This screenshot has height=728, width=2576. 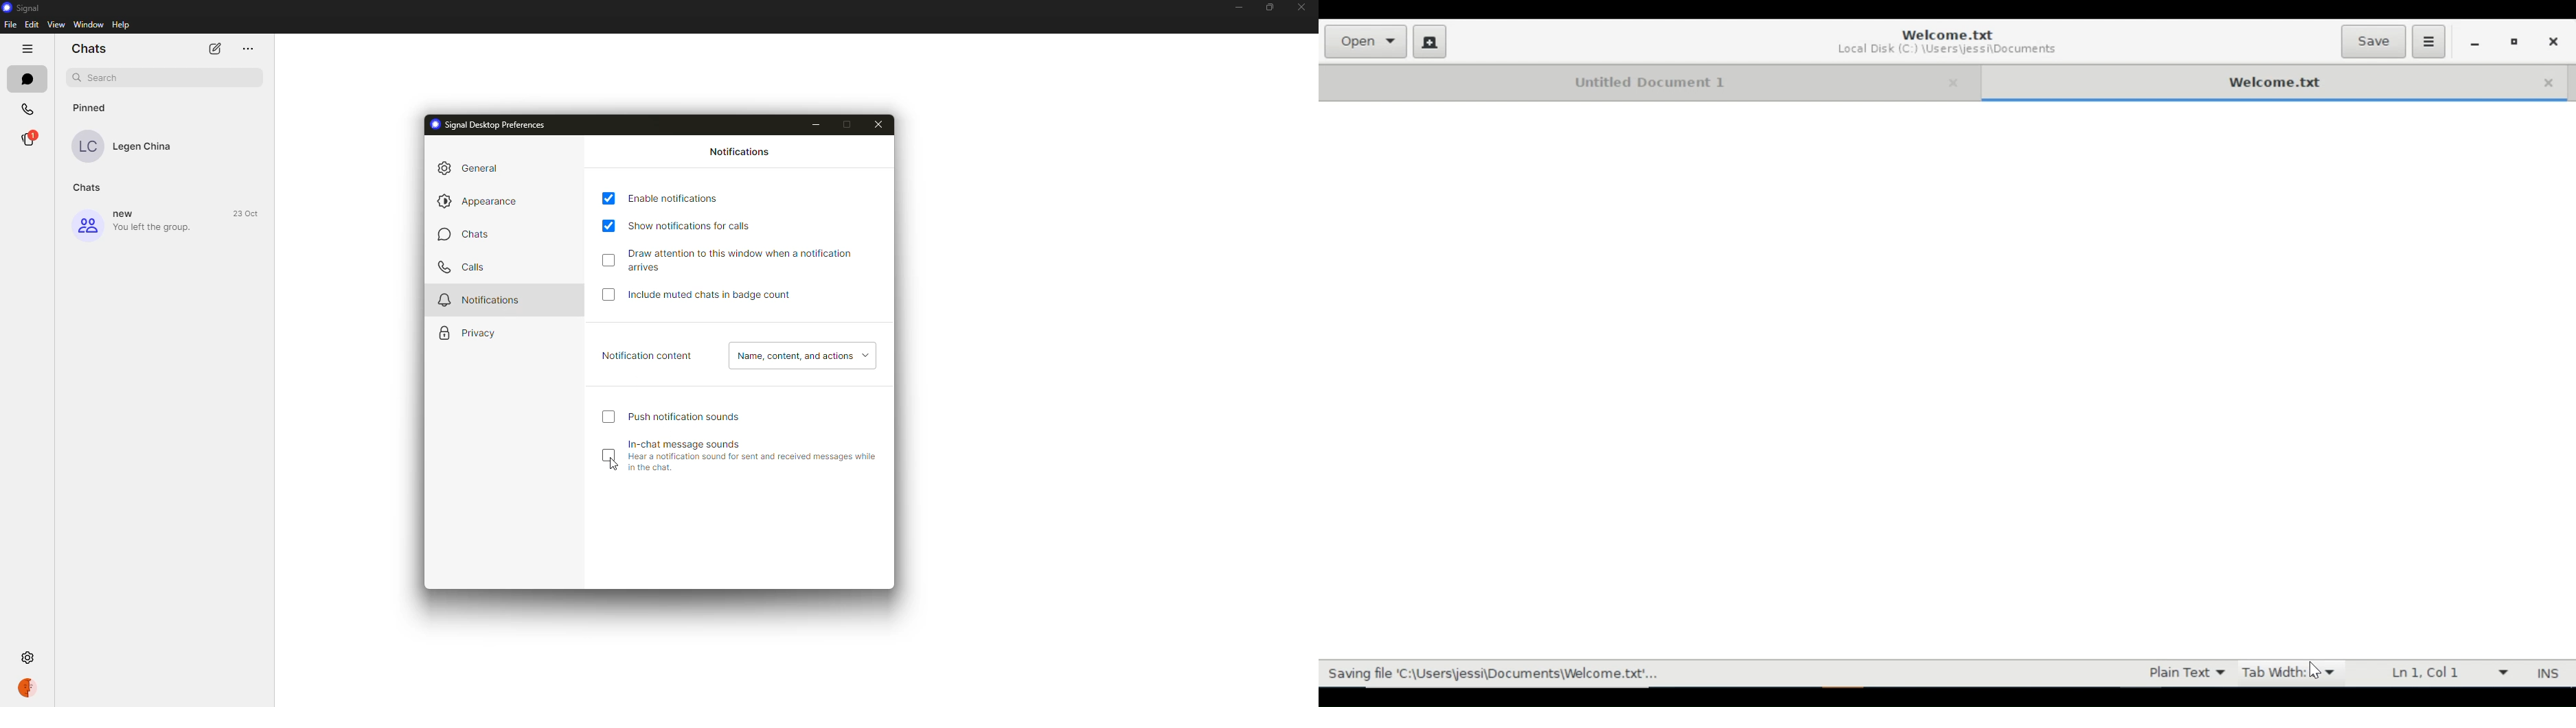 What do you see at coordinates (89, 187) in the screenshot?
I see `Chats` at bounding box center [89, 187].